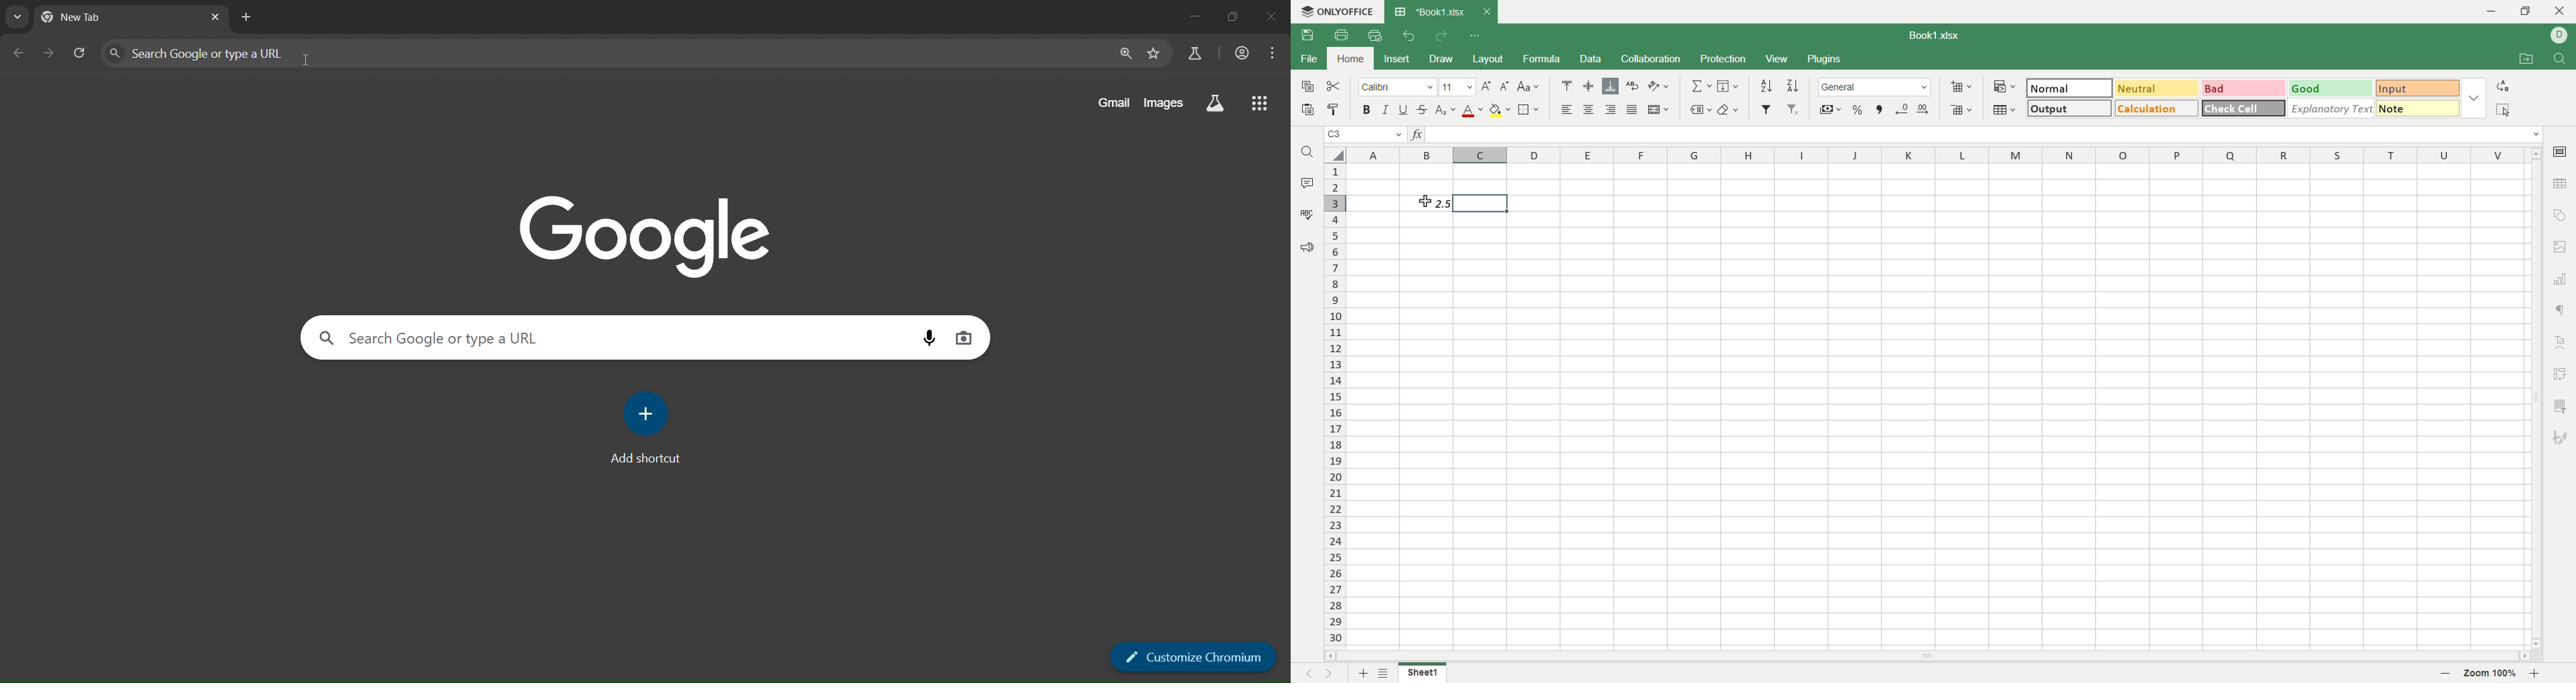  I want to click on formula, so click(1543, 58).